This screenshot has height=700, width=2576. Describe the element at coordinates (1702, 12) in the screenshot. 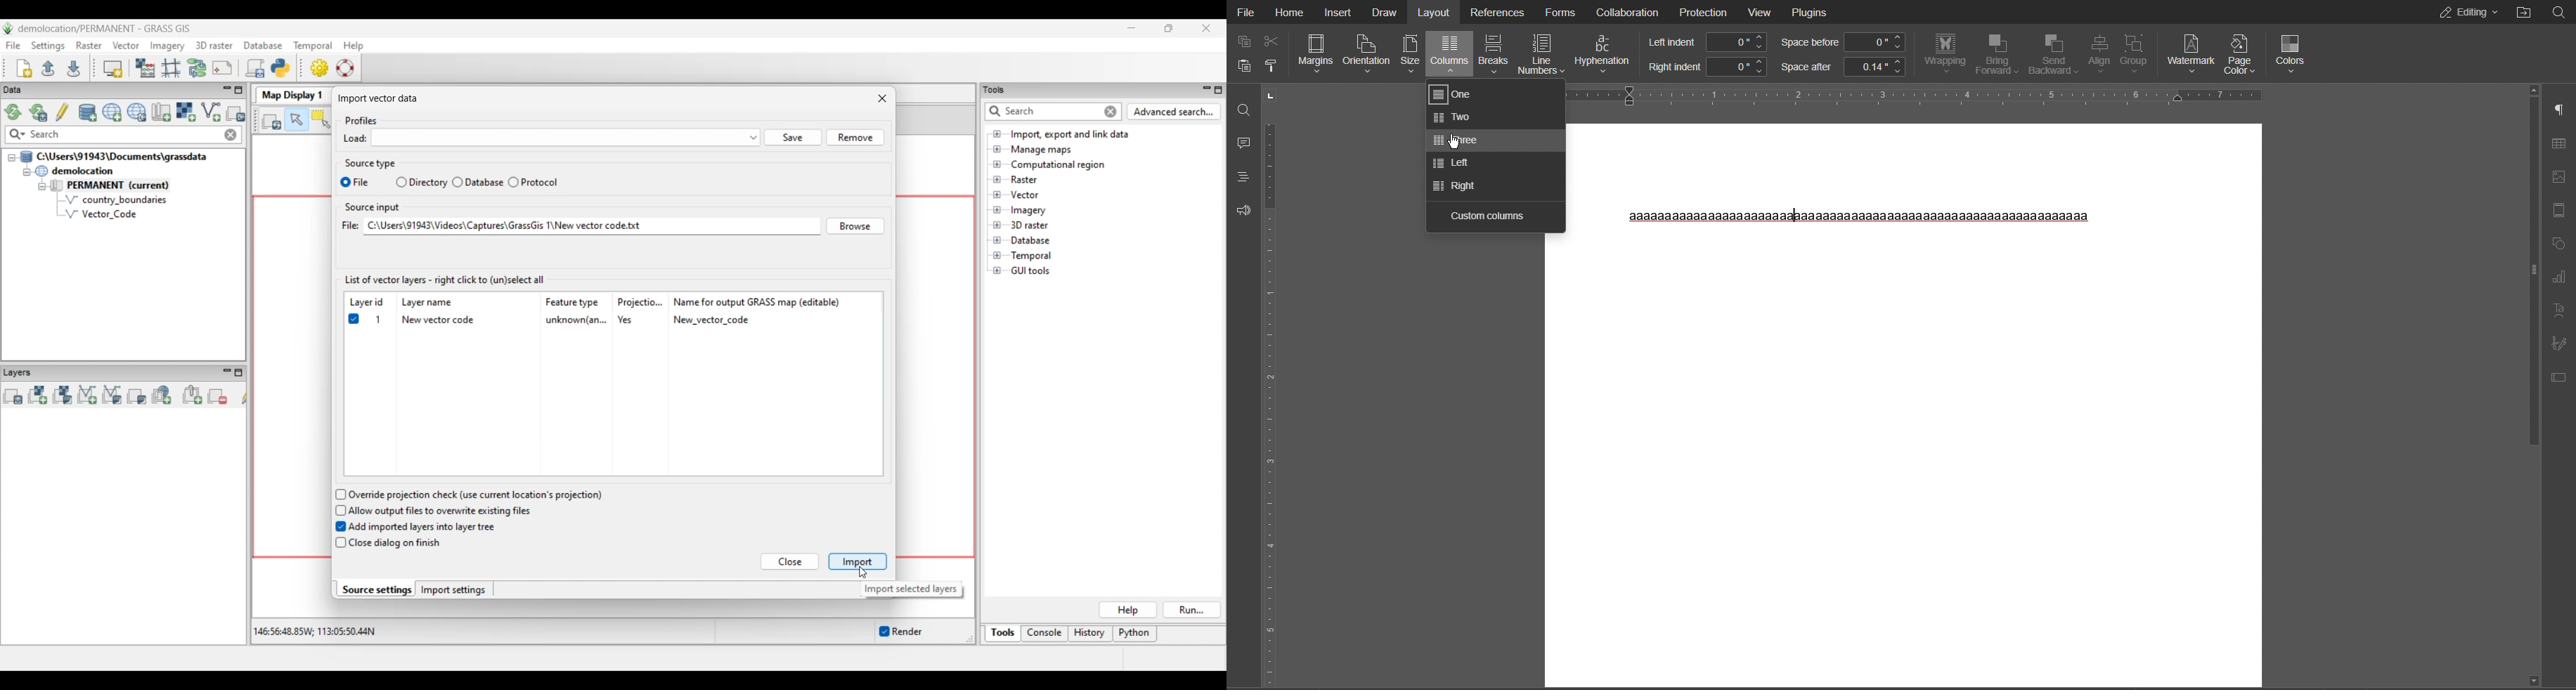

I see `Protection` at that location.